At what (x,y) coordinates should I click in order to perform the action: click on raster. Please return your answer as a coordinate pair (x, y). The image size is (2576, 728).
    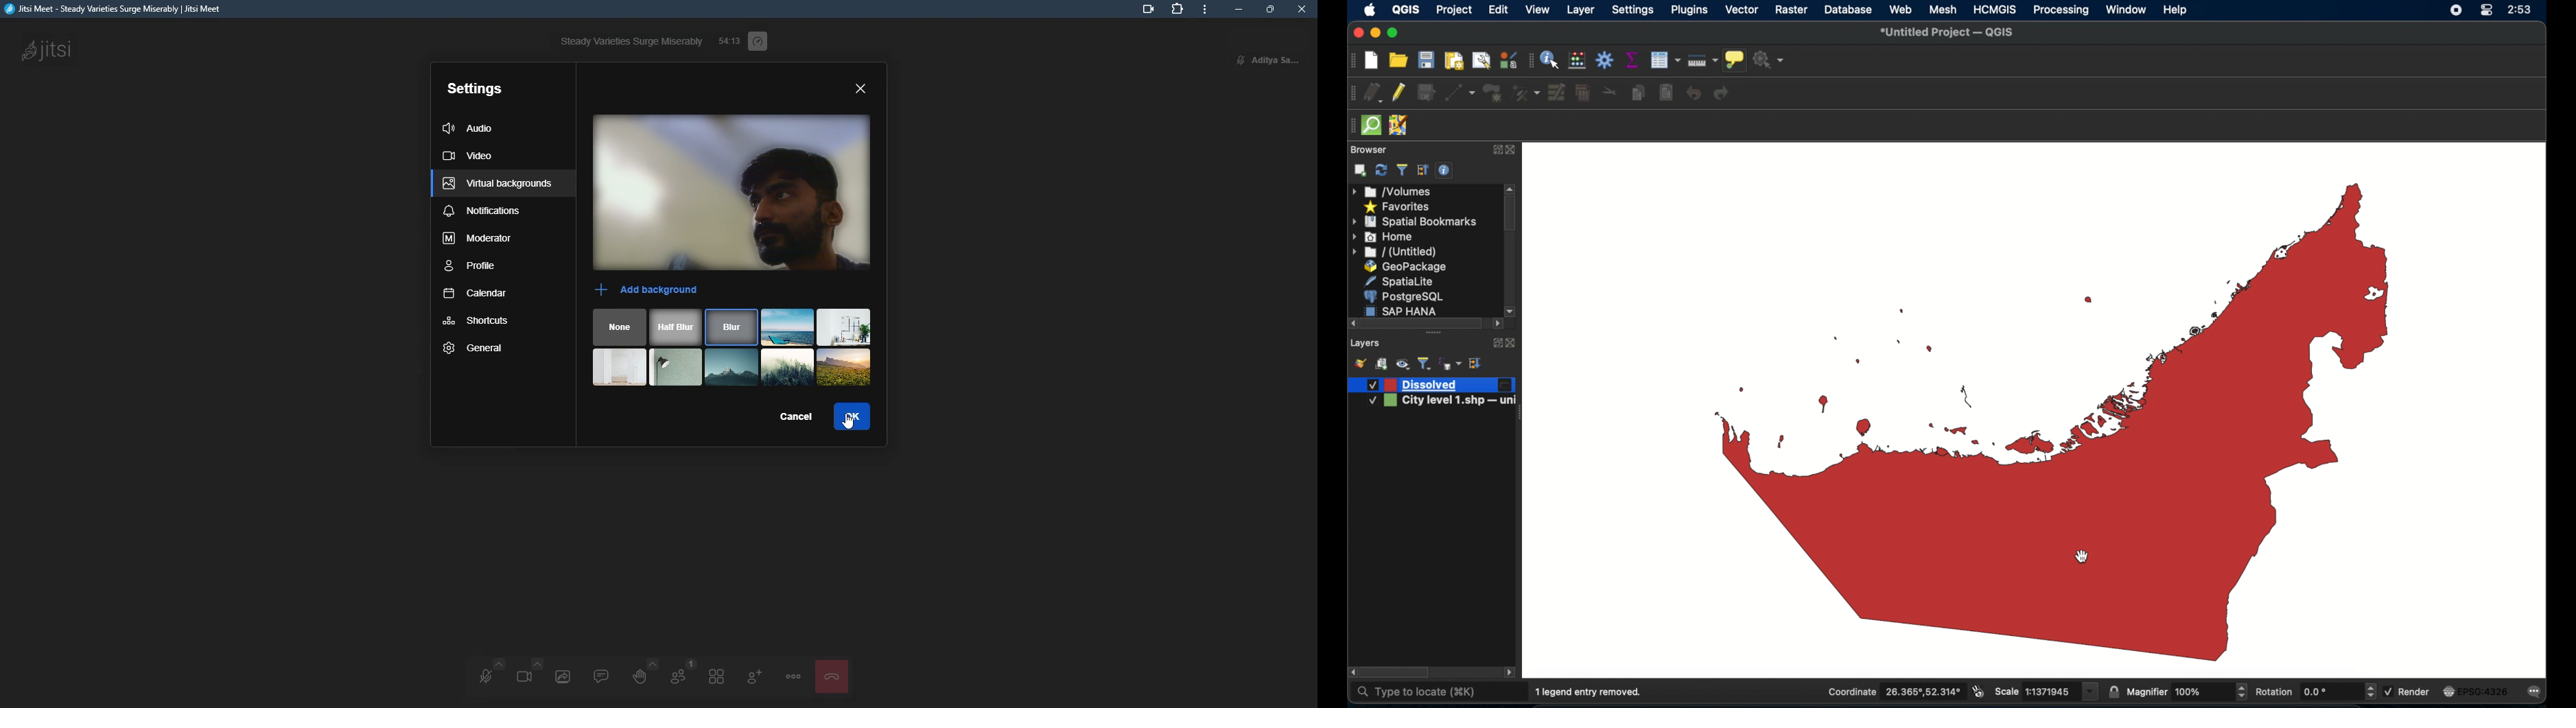
    Looking at the image, I should click on (1792, 10).